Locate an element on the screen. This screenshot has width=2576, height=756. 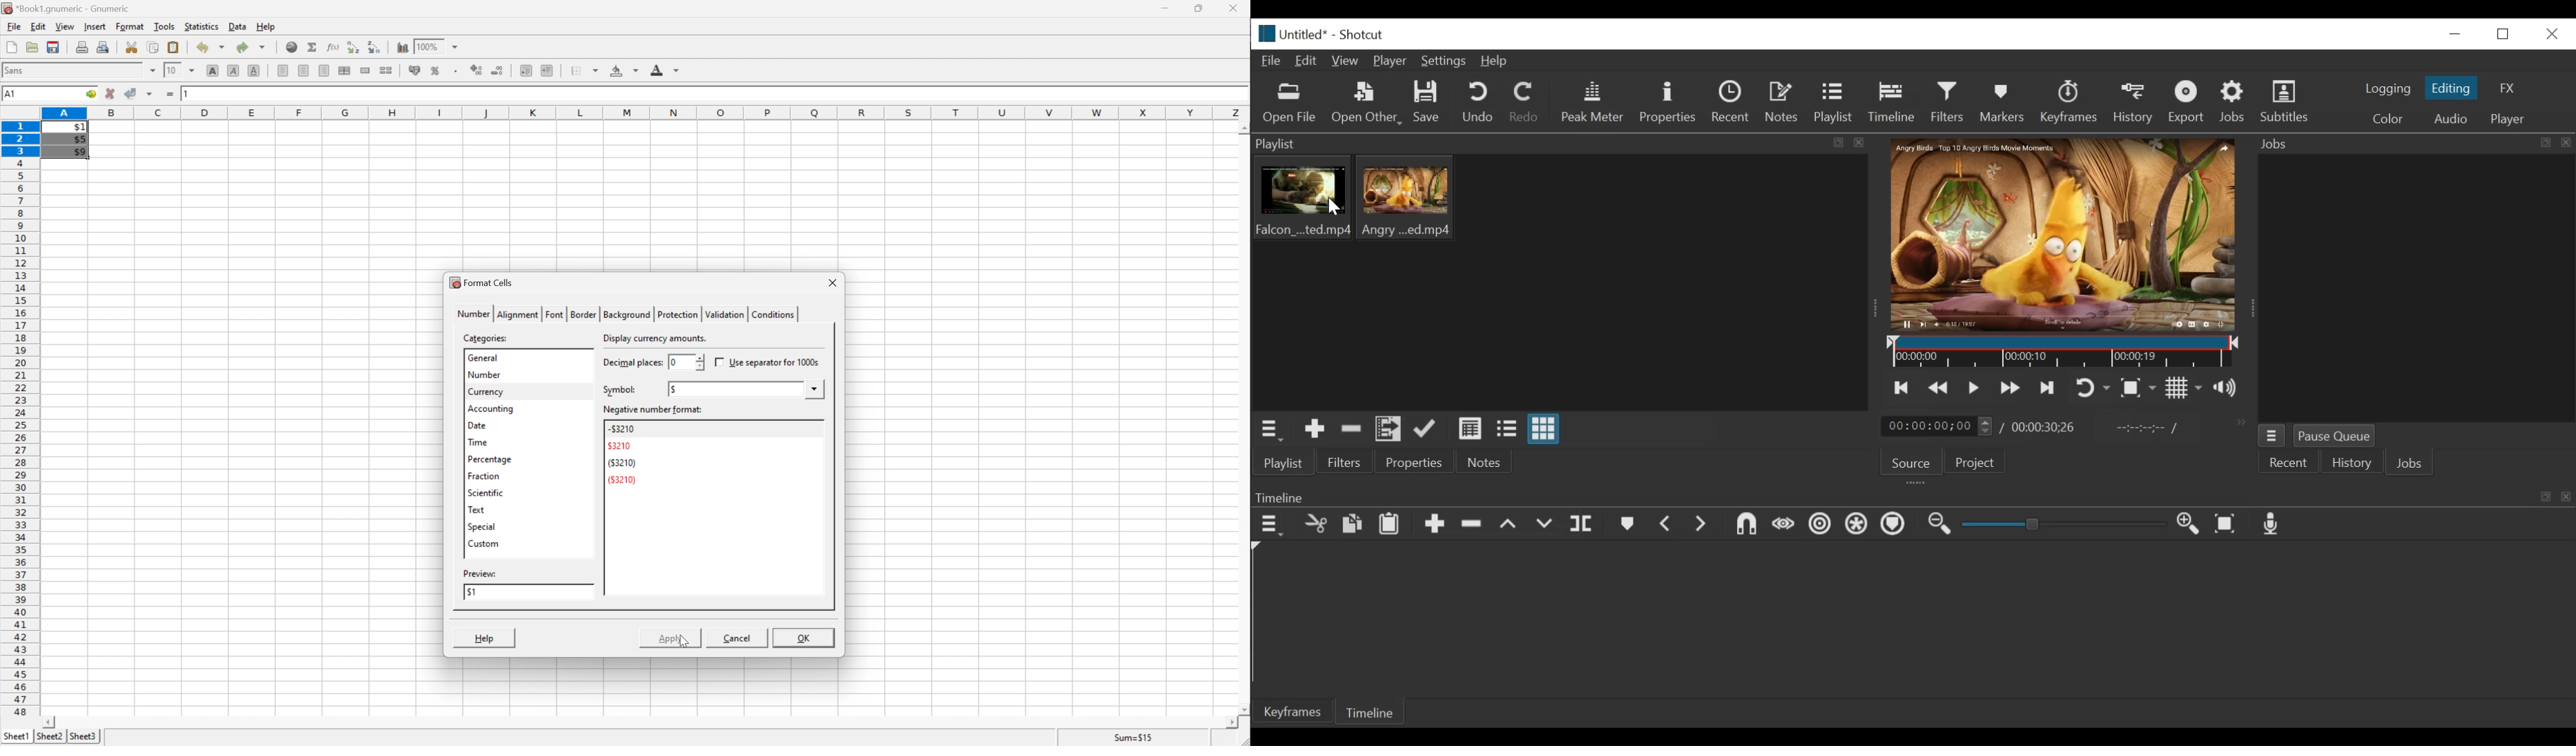
new is located at coordinates (12, 45).